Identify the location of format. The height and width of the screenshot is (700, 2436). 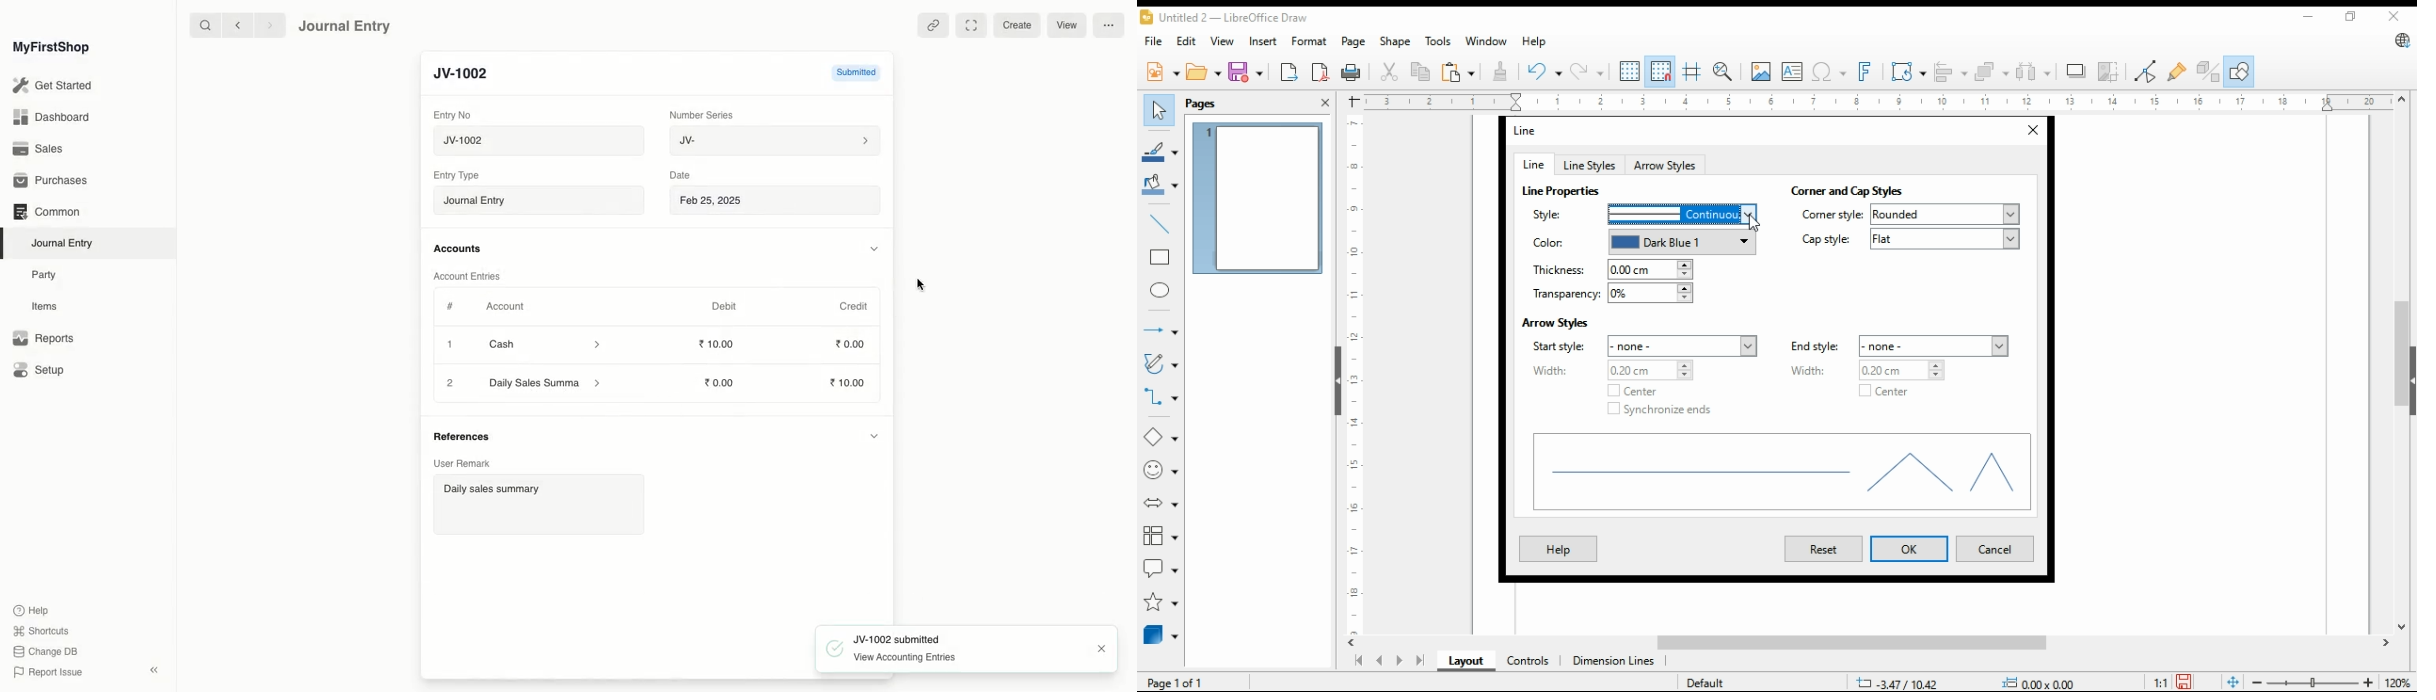
(1311, 43).